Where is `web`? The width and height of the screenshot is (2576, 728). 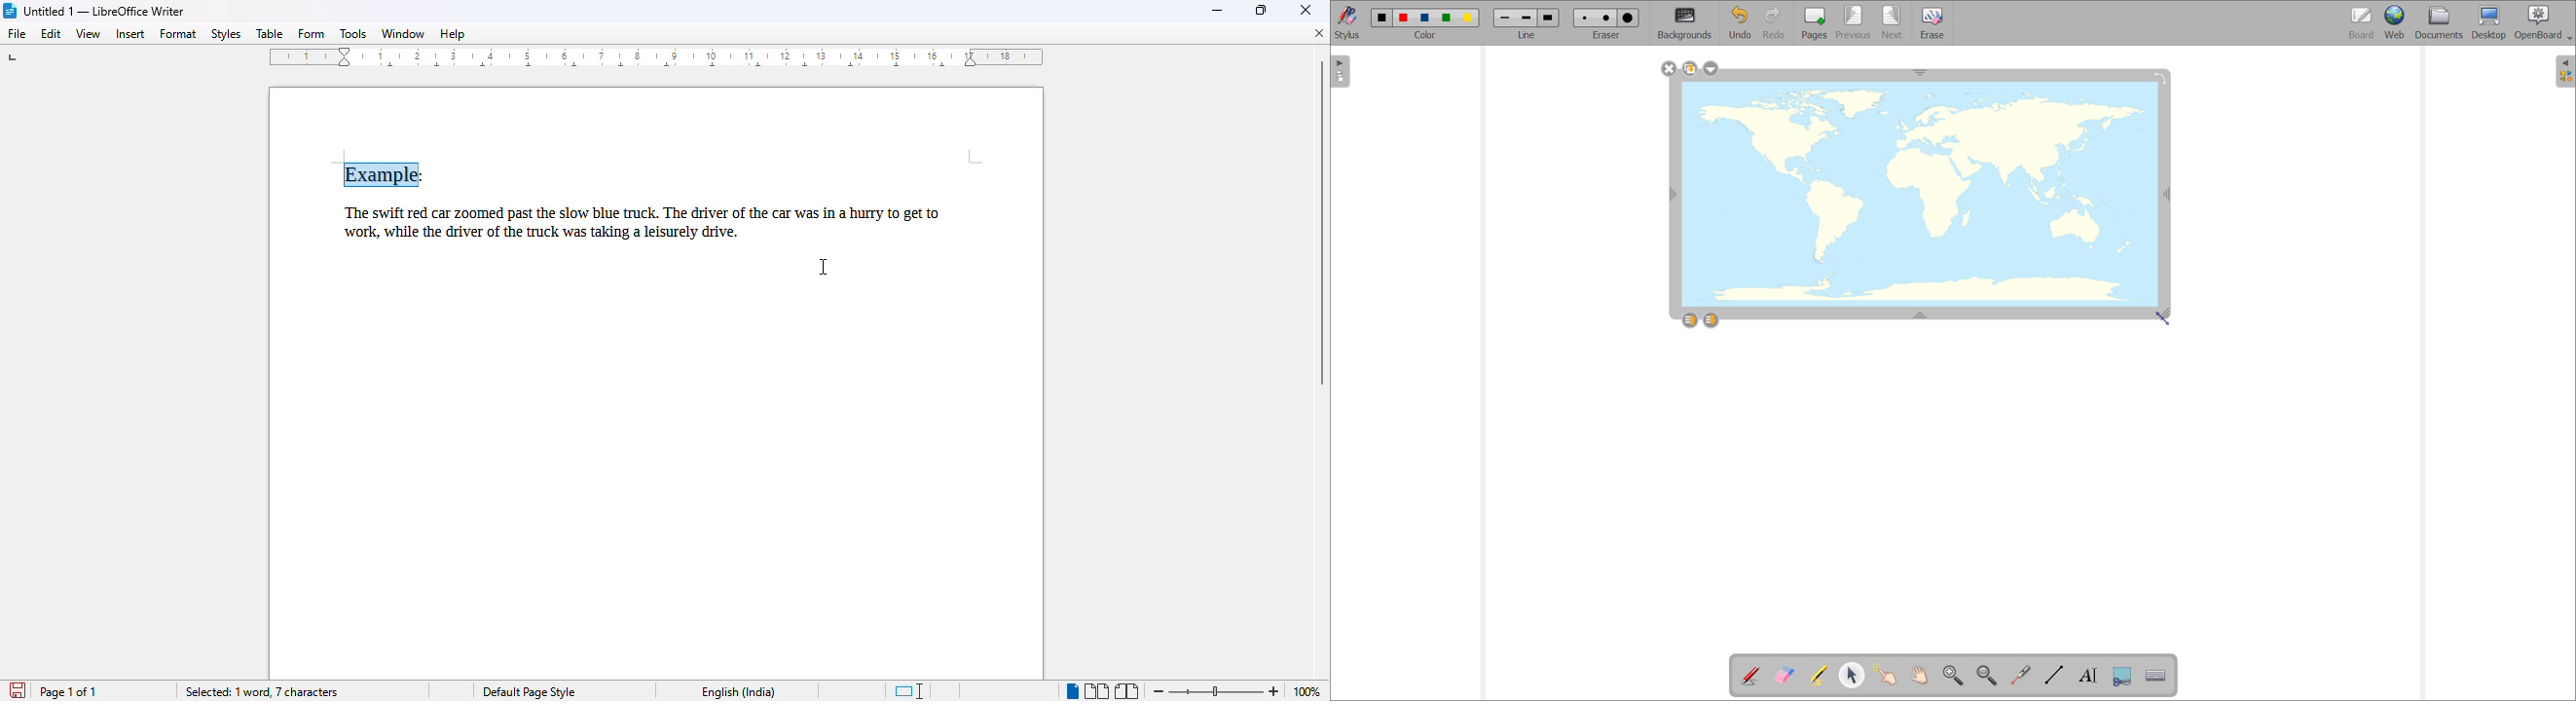 web is located at coordinates (2396, 23).